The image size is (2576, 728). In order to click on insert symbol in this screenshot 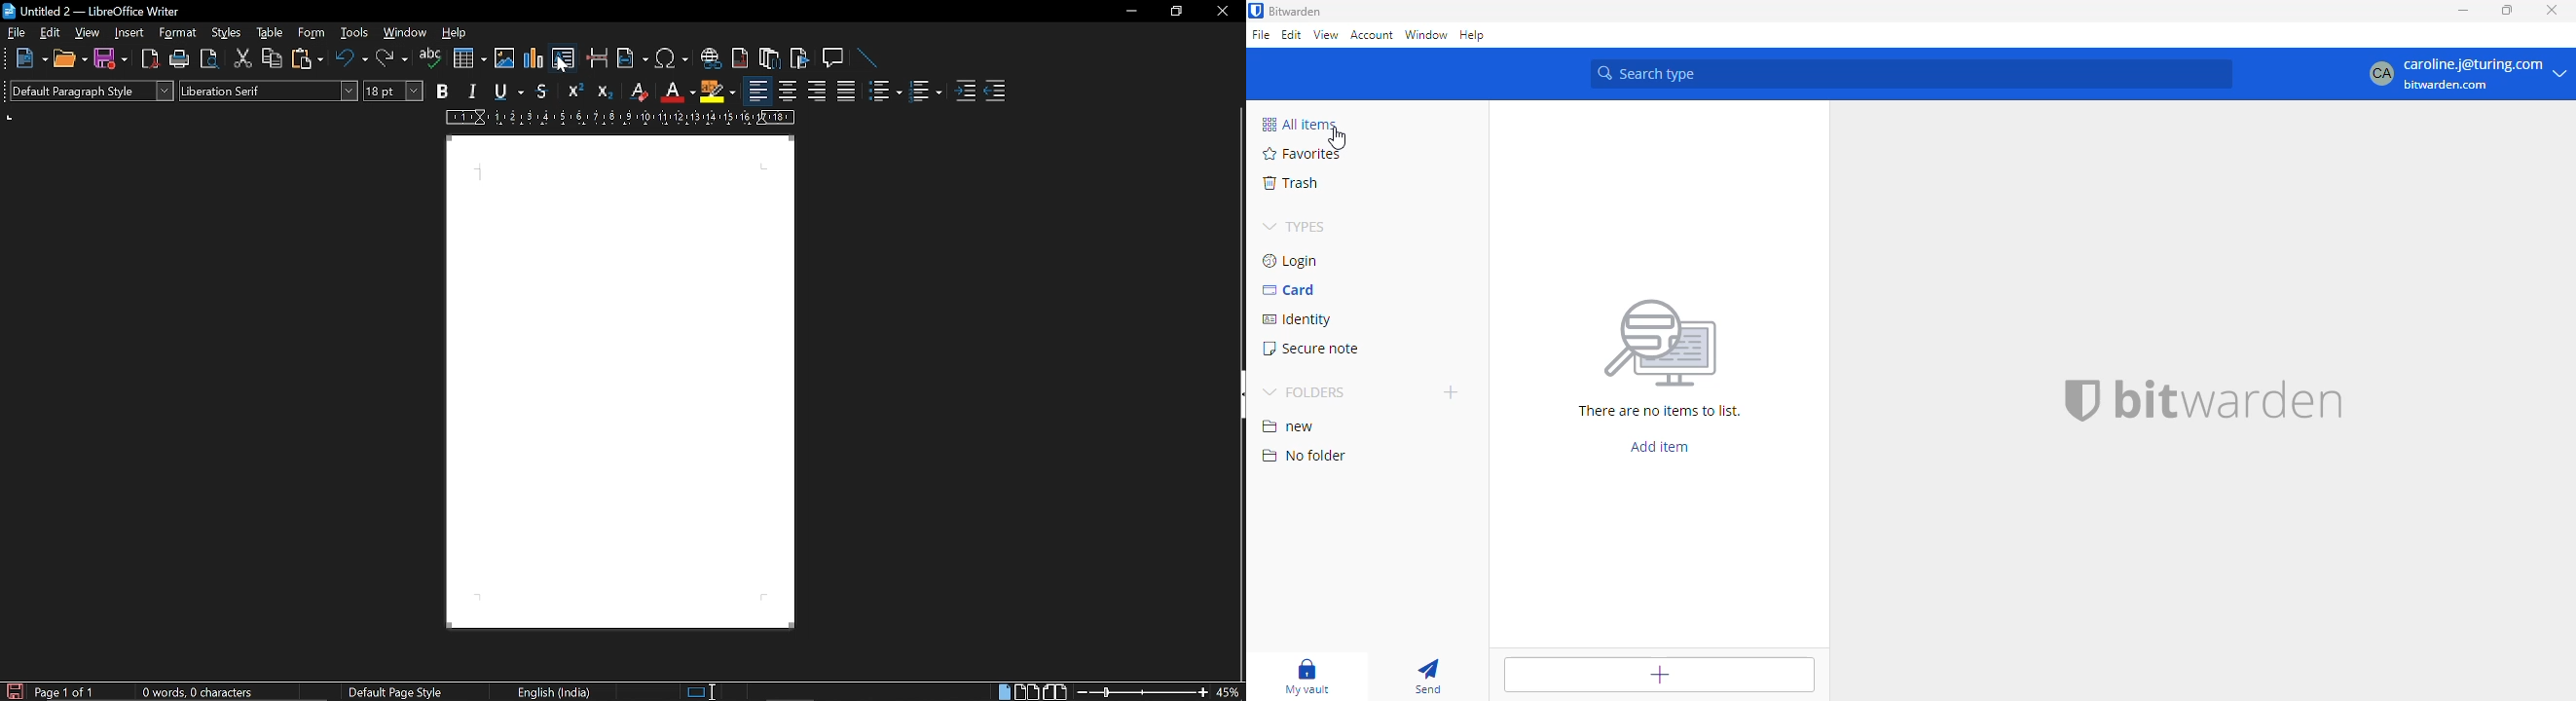, I will do `click(672, 61)`.